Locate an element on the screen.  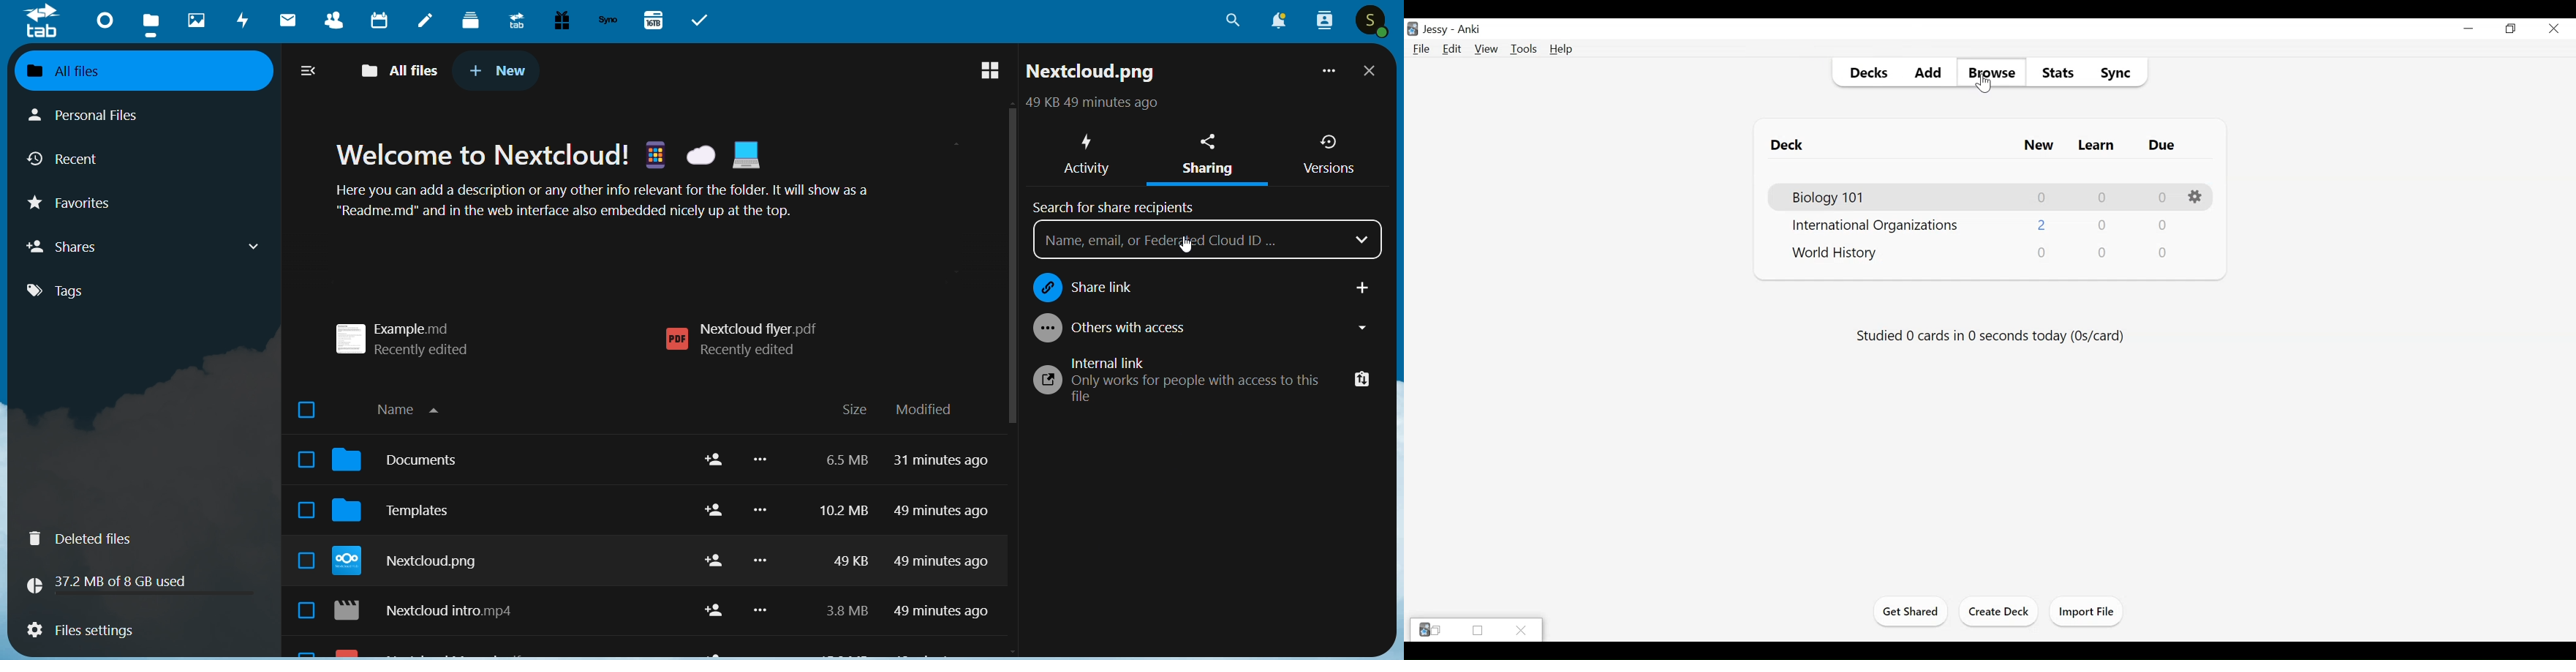
Anki is located at coordinates (1469, 30).